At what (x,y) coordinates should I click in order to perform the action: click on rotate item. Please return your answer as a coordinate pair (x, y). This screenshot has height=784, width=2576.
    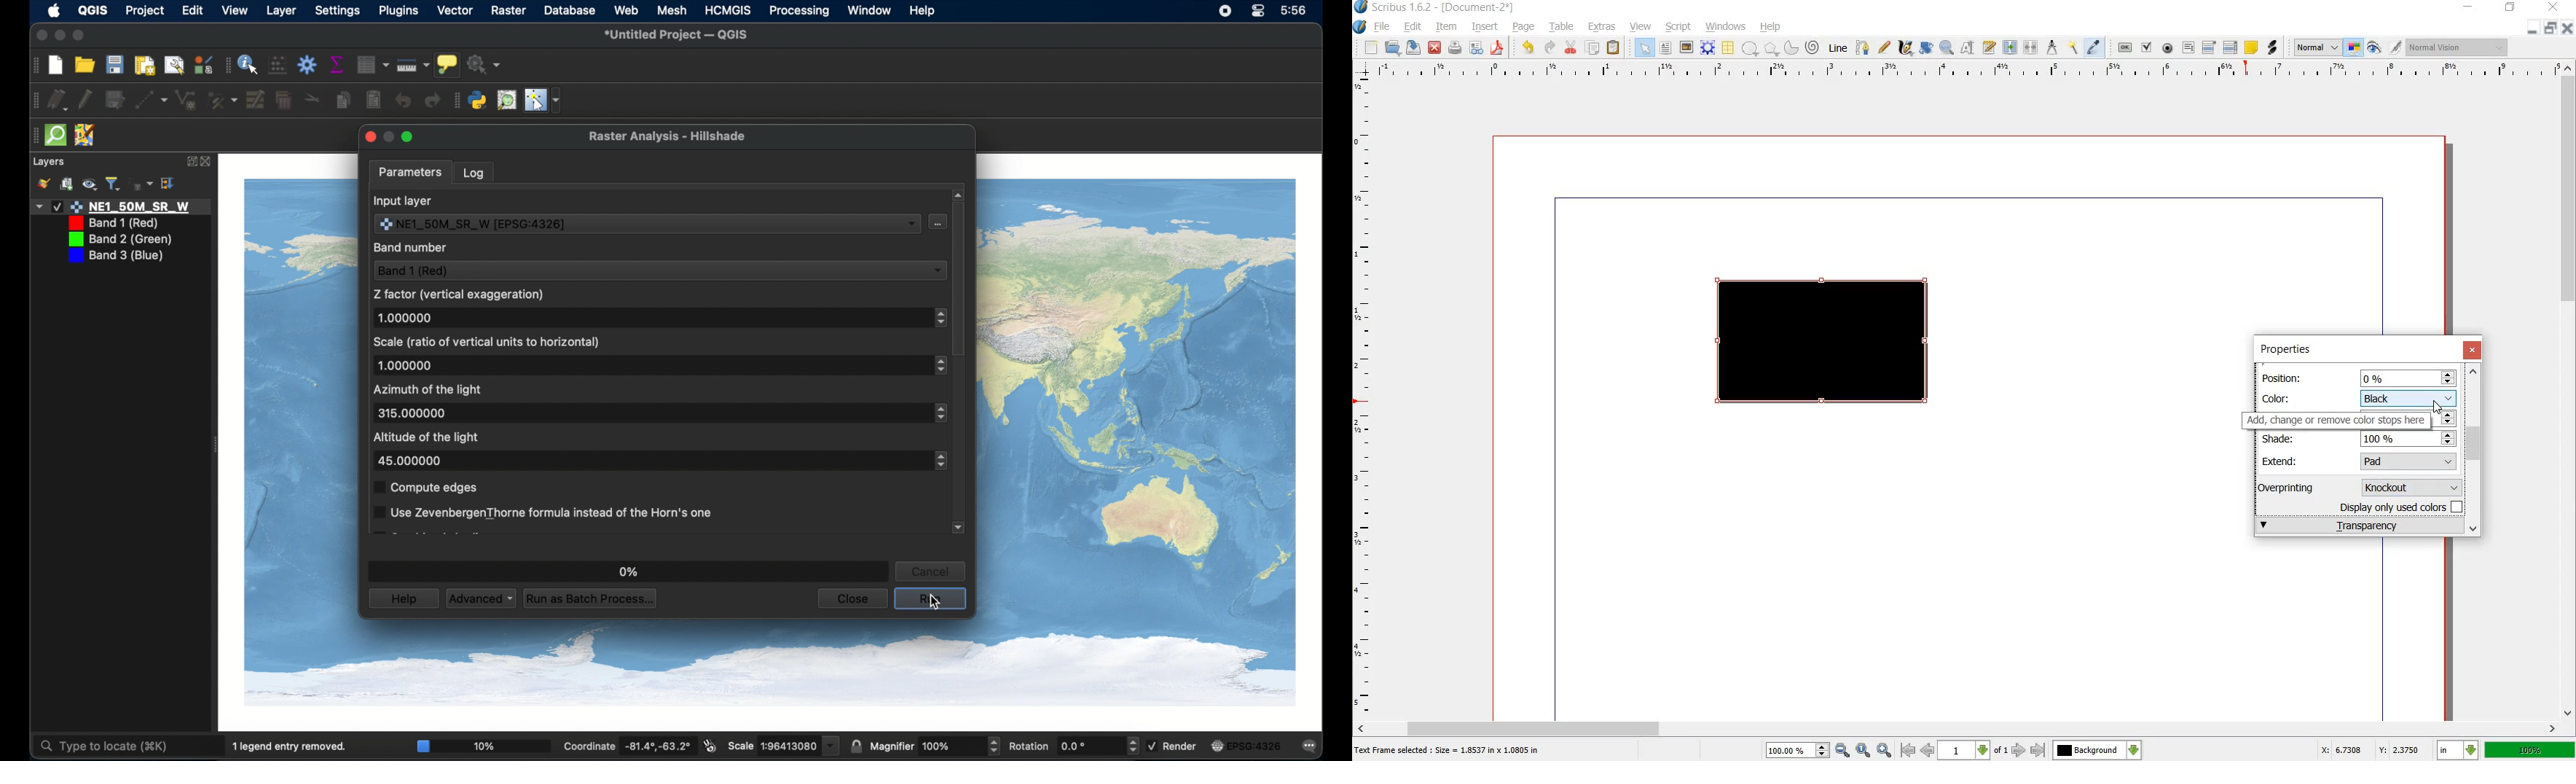
    Looking at the image, I should click on (1927, 48).